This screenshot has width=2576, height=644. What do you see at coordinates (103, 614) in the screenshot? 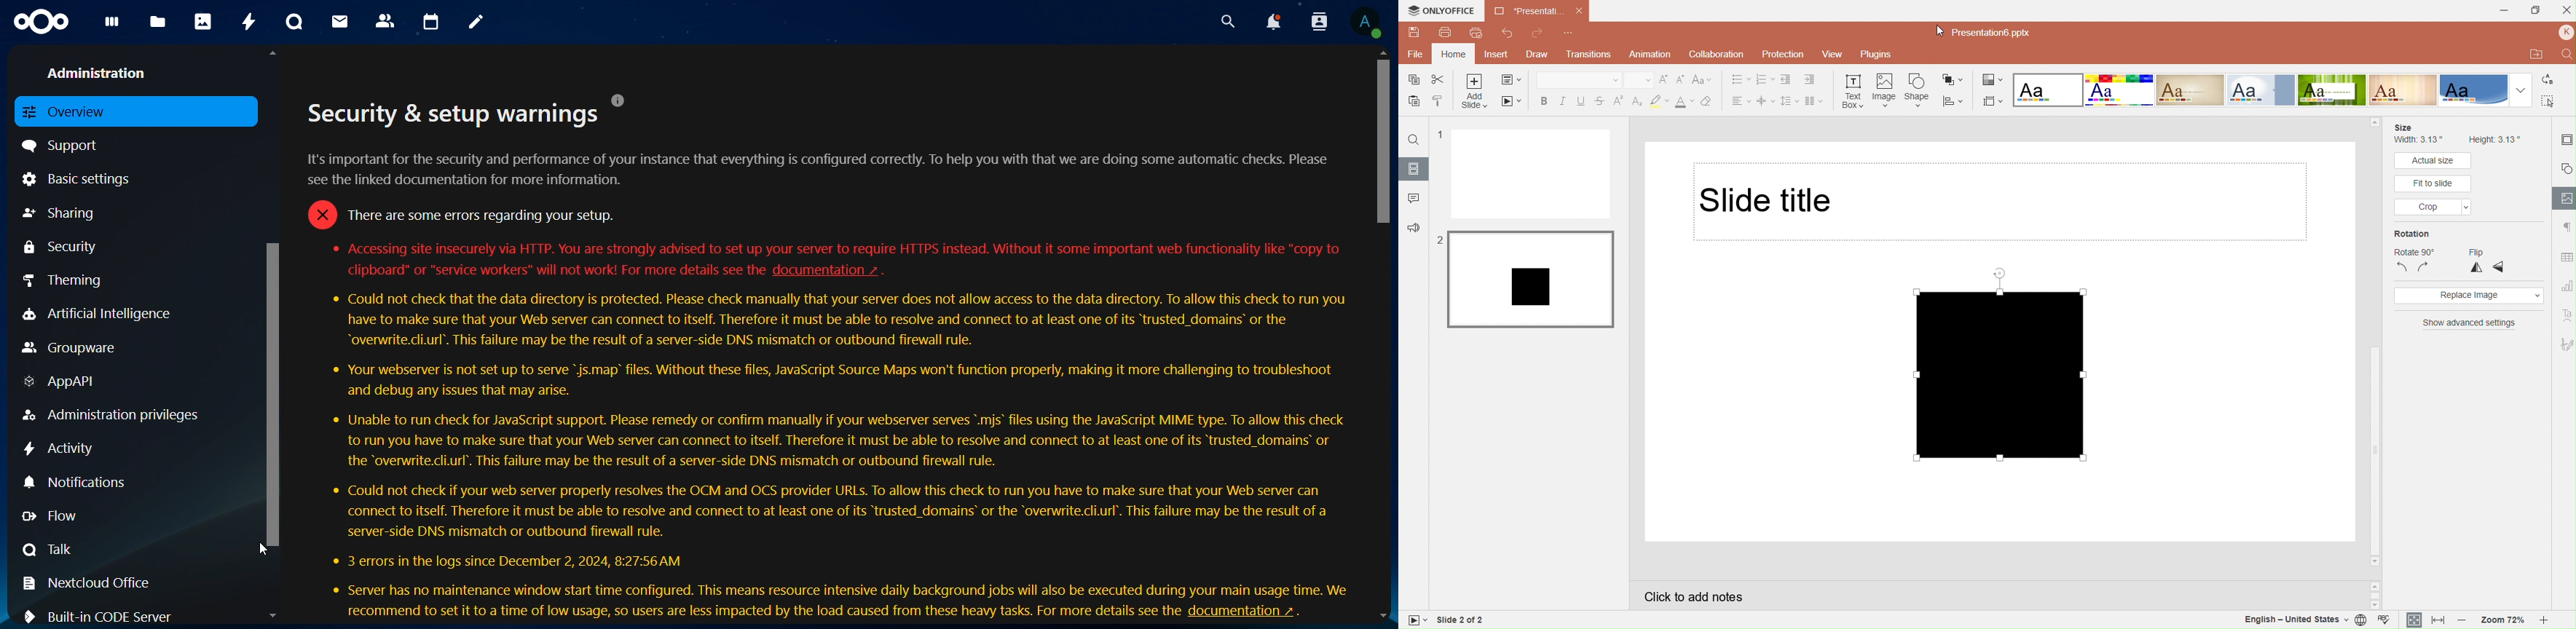
I see `built in CODE Server` at bounding box center [103, 614].